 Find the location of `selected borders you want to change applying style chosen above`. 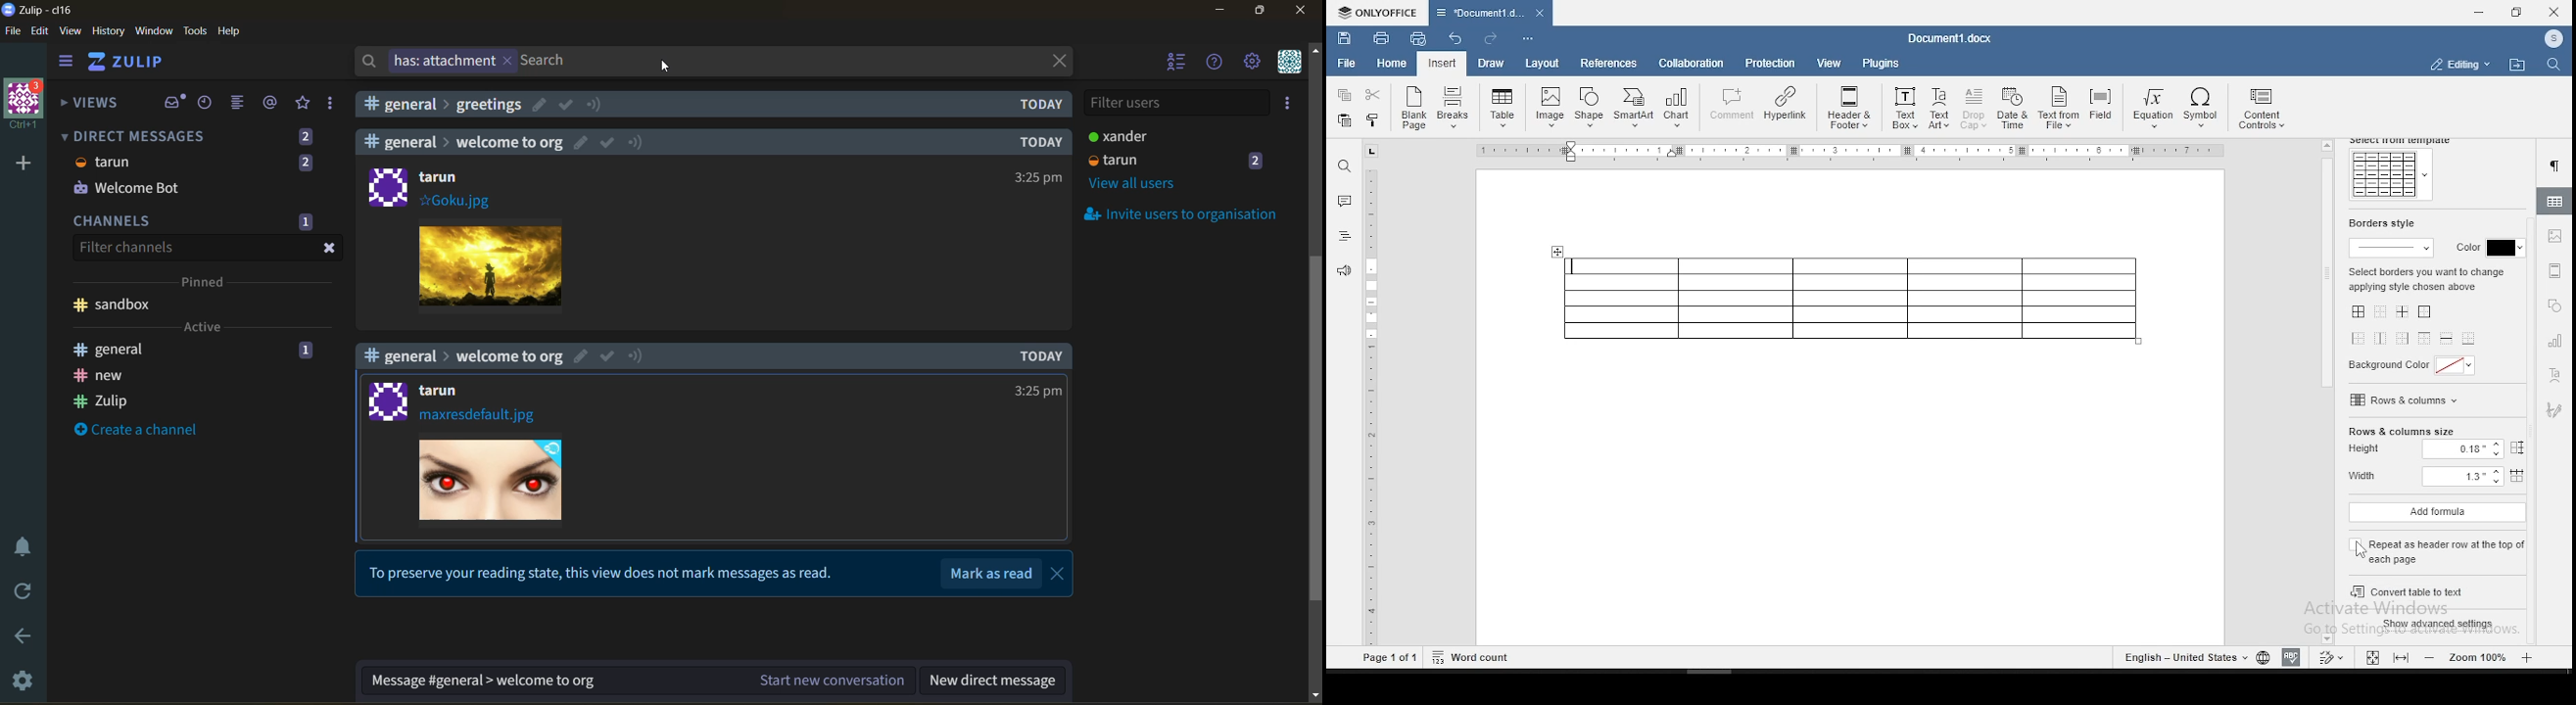

selected borders you want to change applying style chosen above is located at coordinates (2427, 277).